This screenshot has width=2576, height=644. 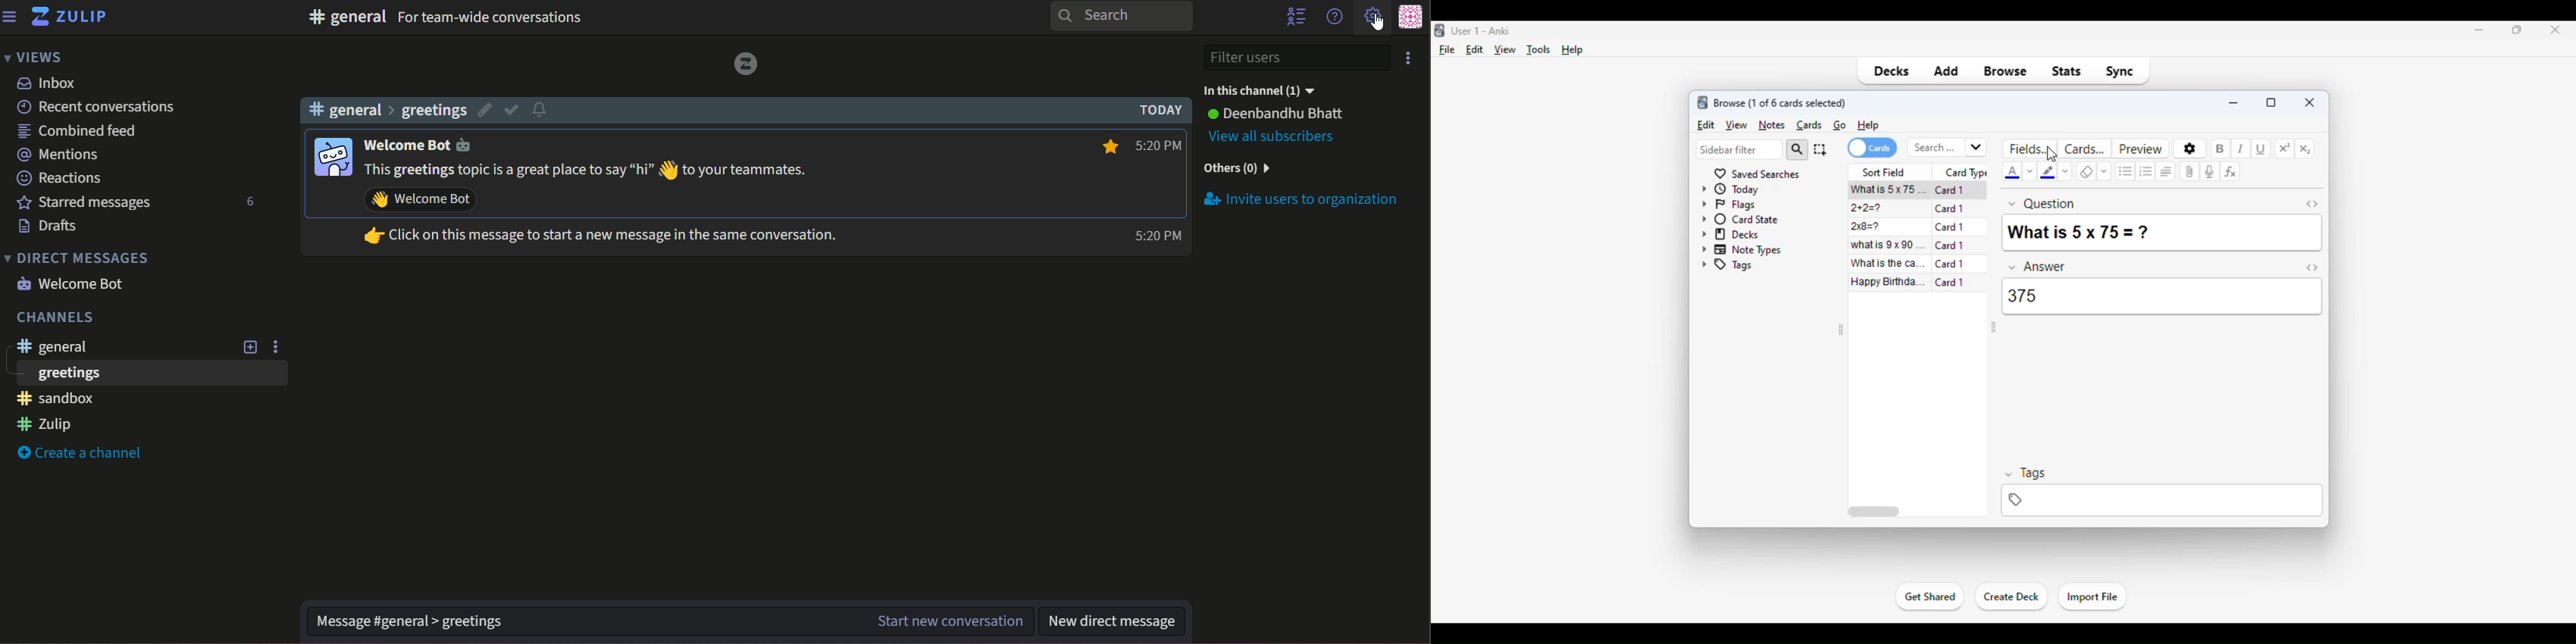 I want to click on cursor, so click(x=2052, y=154).